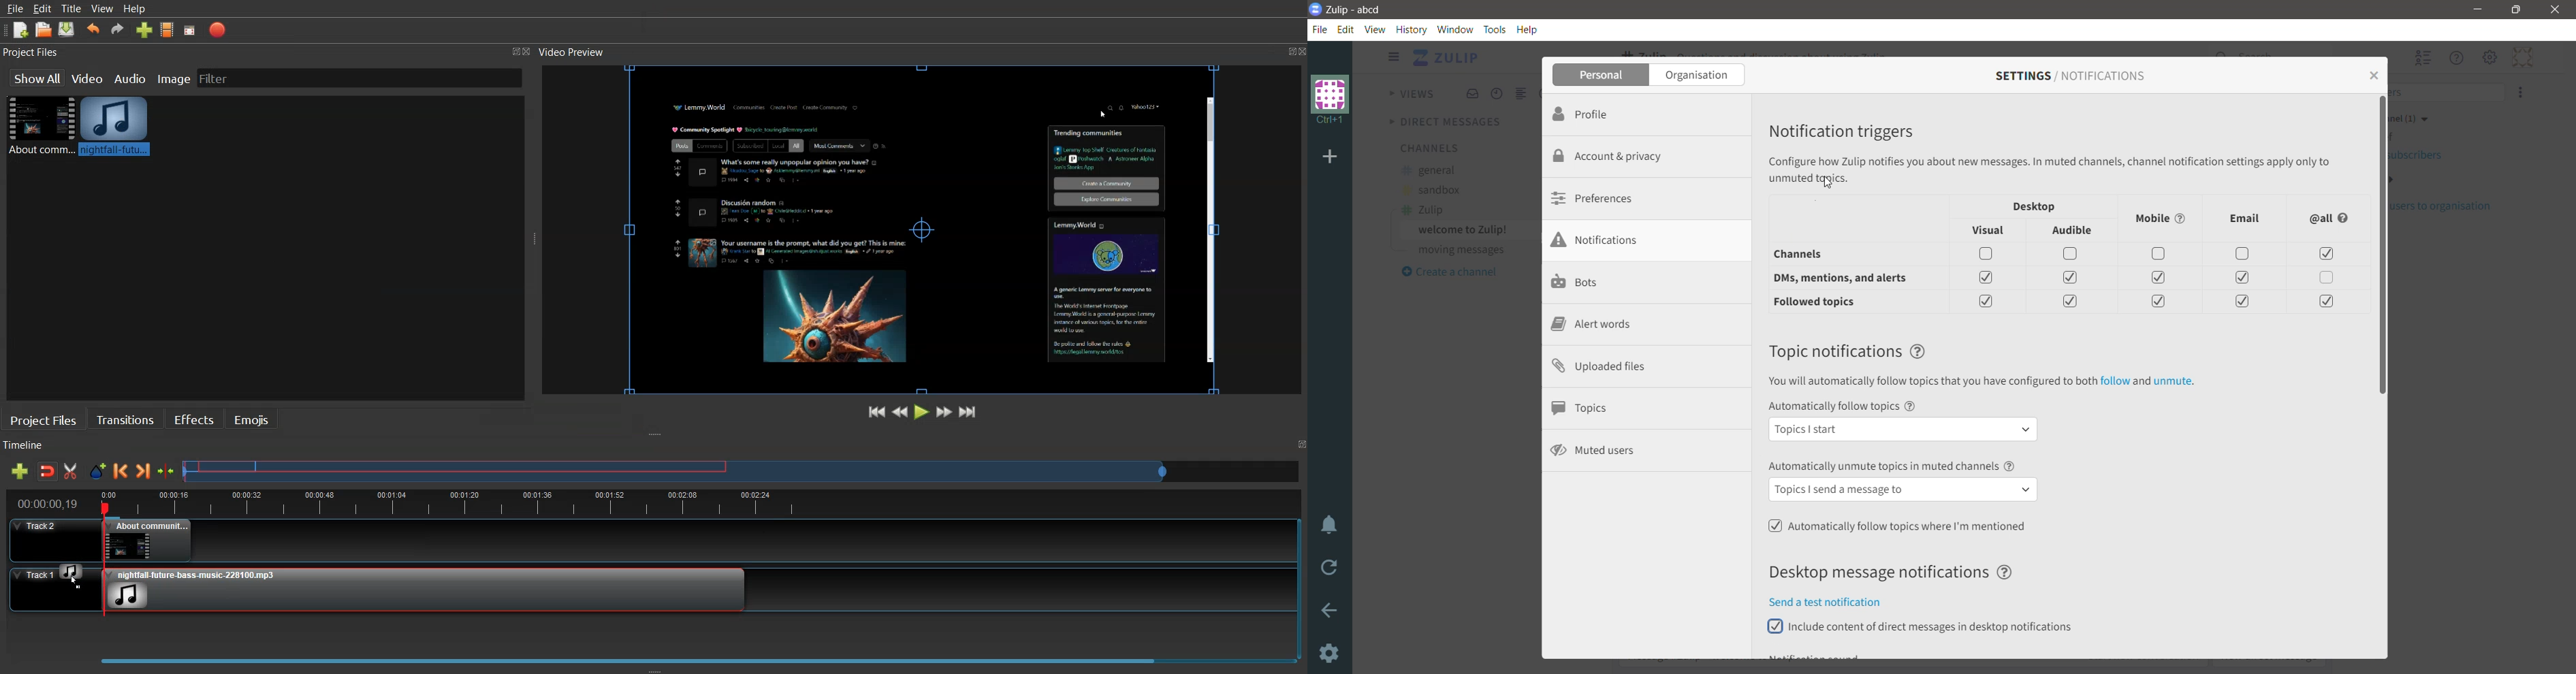 This screenshot has height=700, width=2576. I want to click on Show all, so click(36, 78).